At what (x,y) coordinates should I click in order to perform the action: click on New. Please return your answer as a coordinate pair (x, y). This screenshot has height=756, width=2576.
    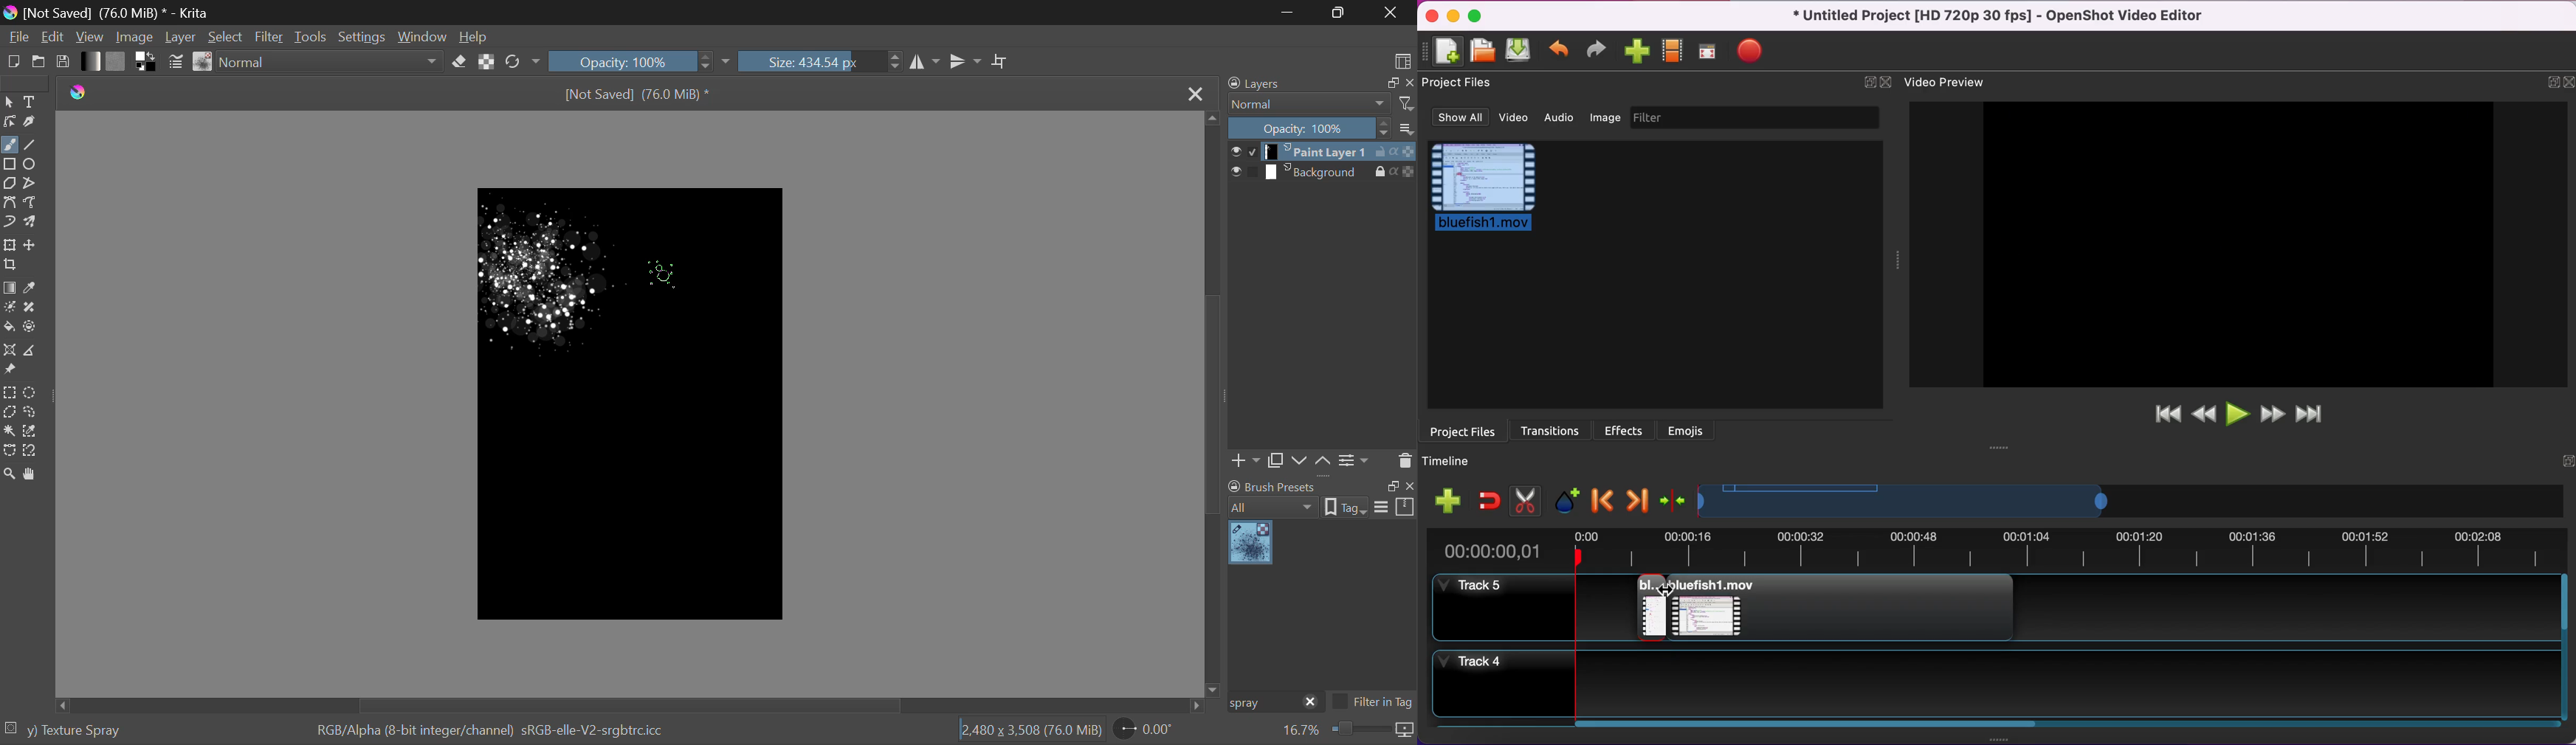
    Looking at the image, I should click on (13, 61).